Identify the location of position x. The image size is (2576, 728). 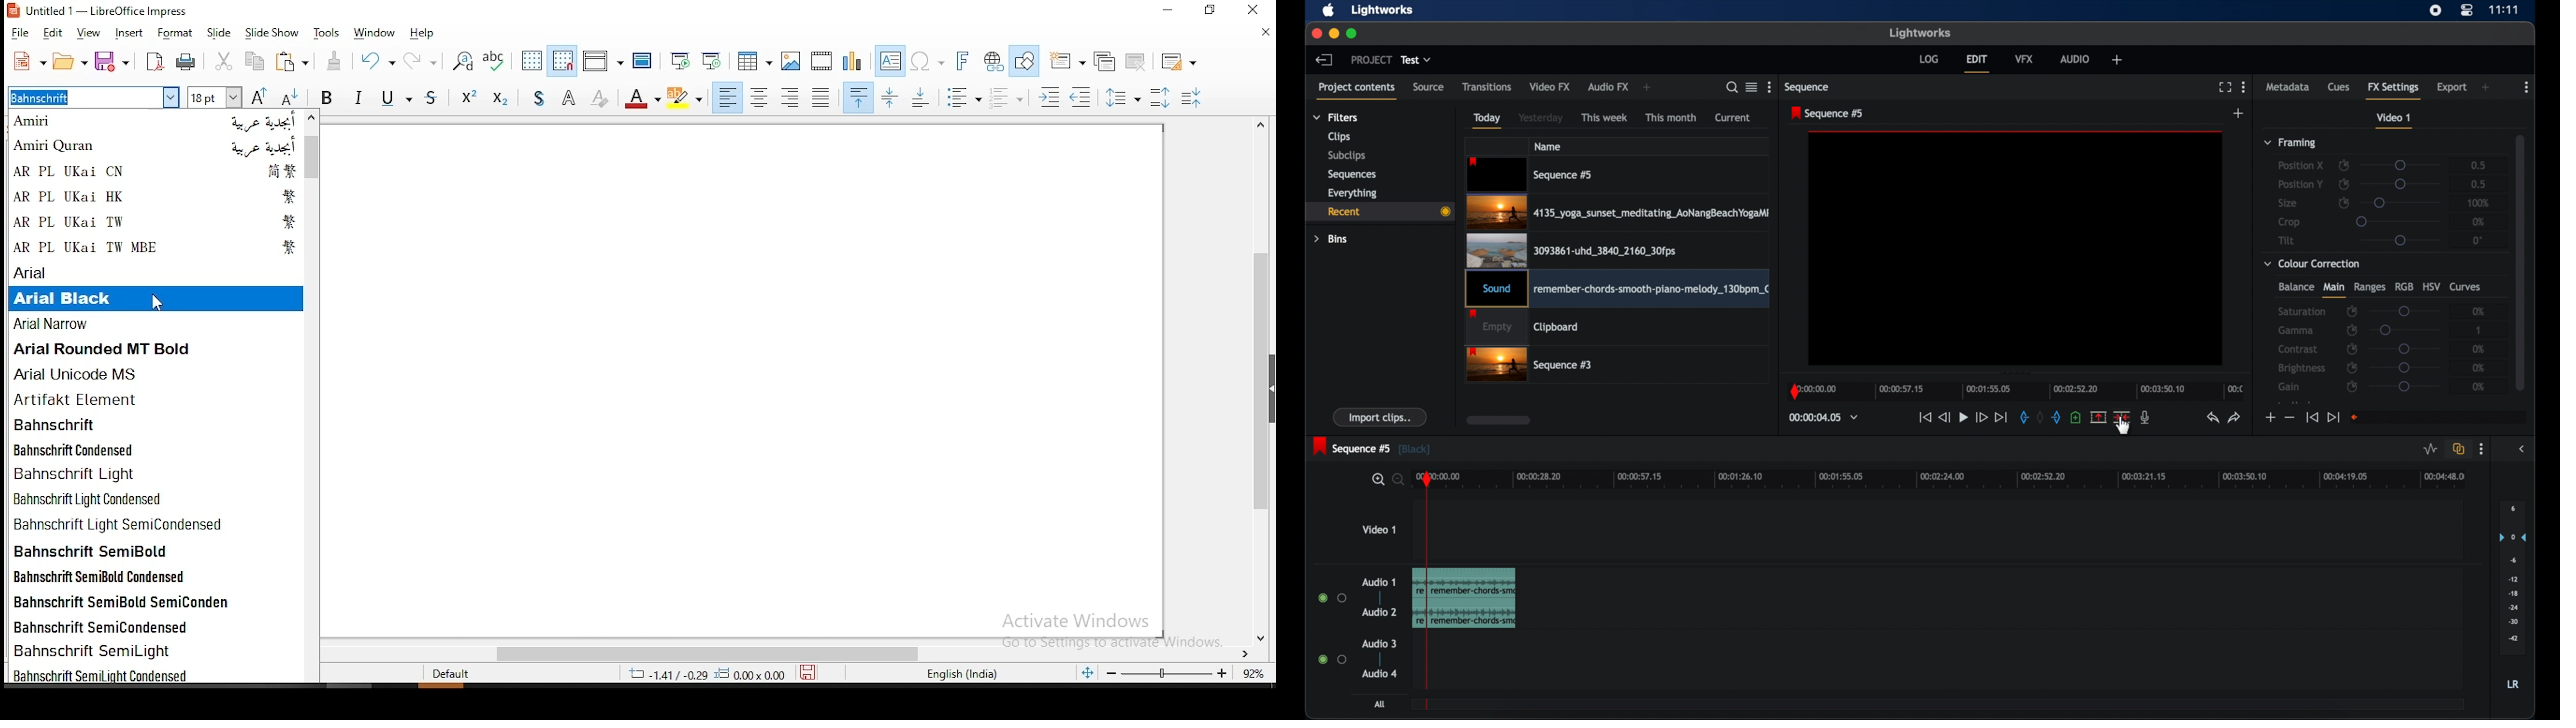
(2301, 166).